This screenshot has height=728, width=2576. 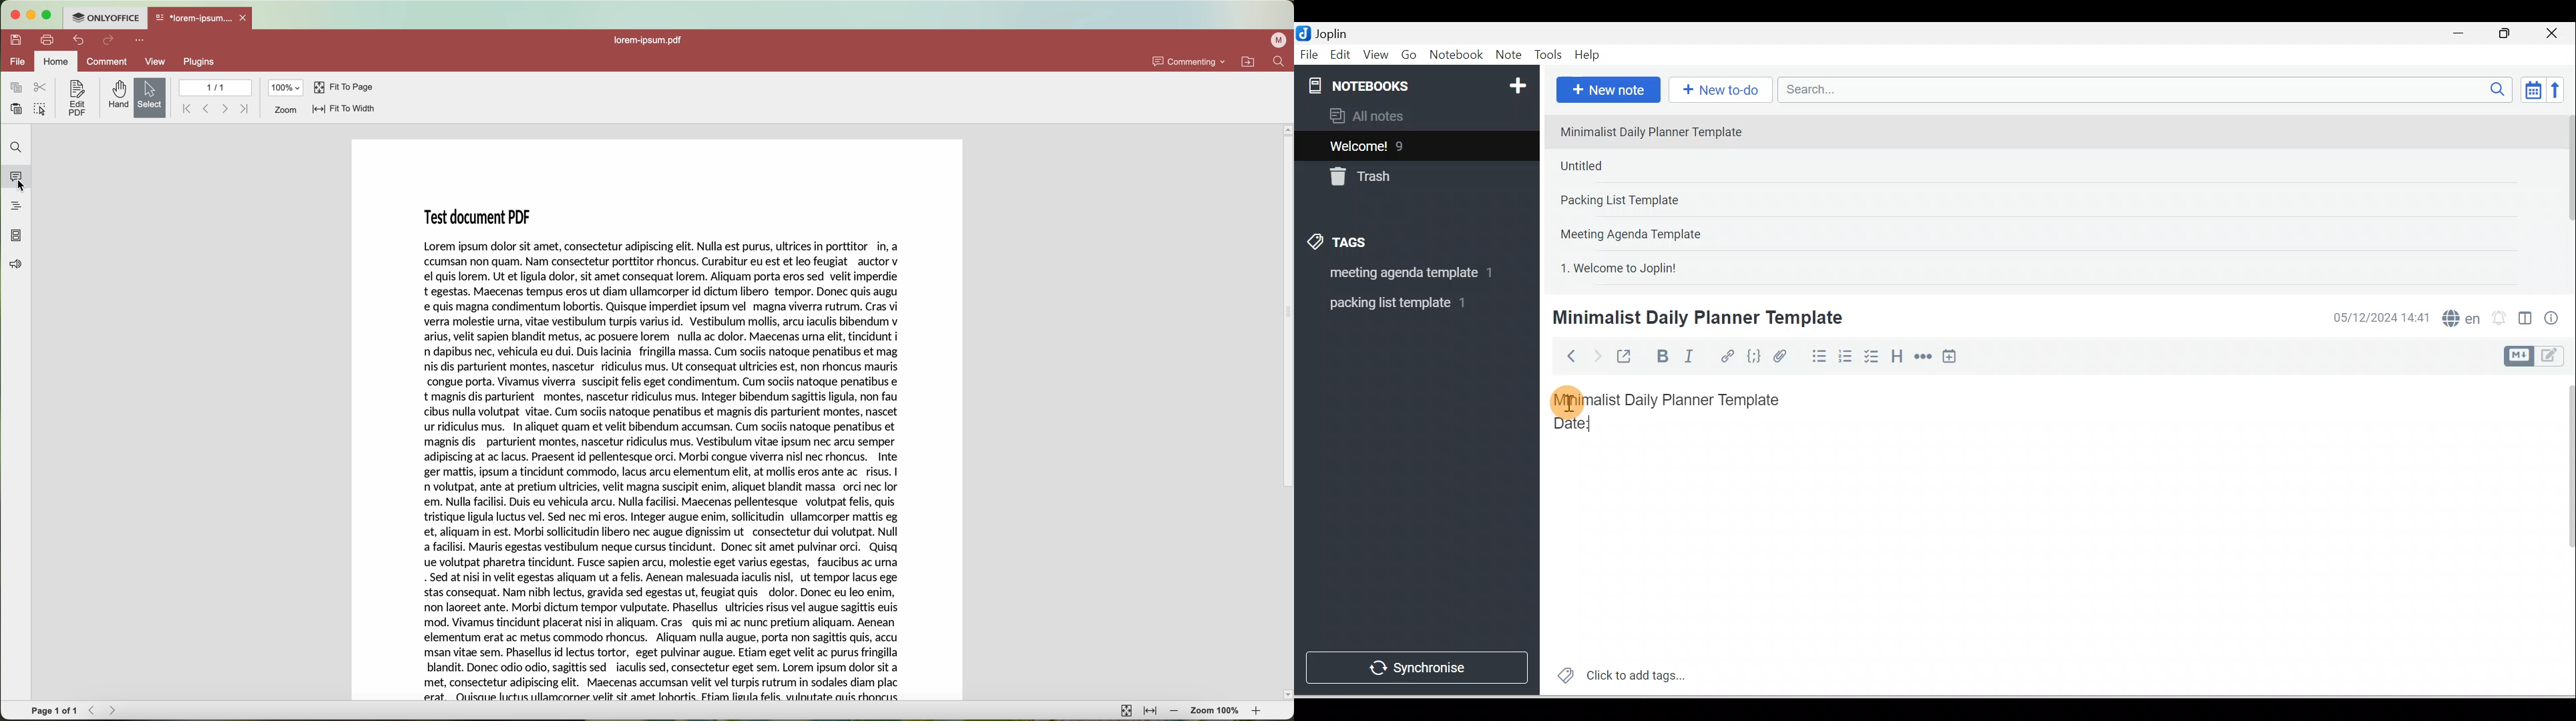 I want to click on page 1 of 1, so click(x=54, y=710).